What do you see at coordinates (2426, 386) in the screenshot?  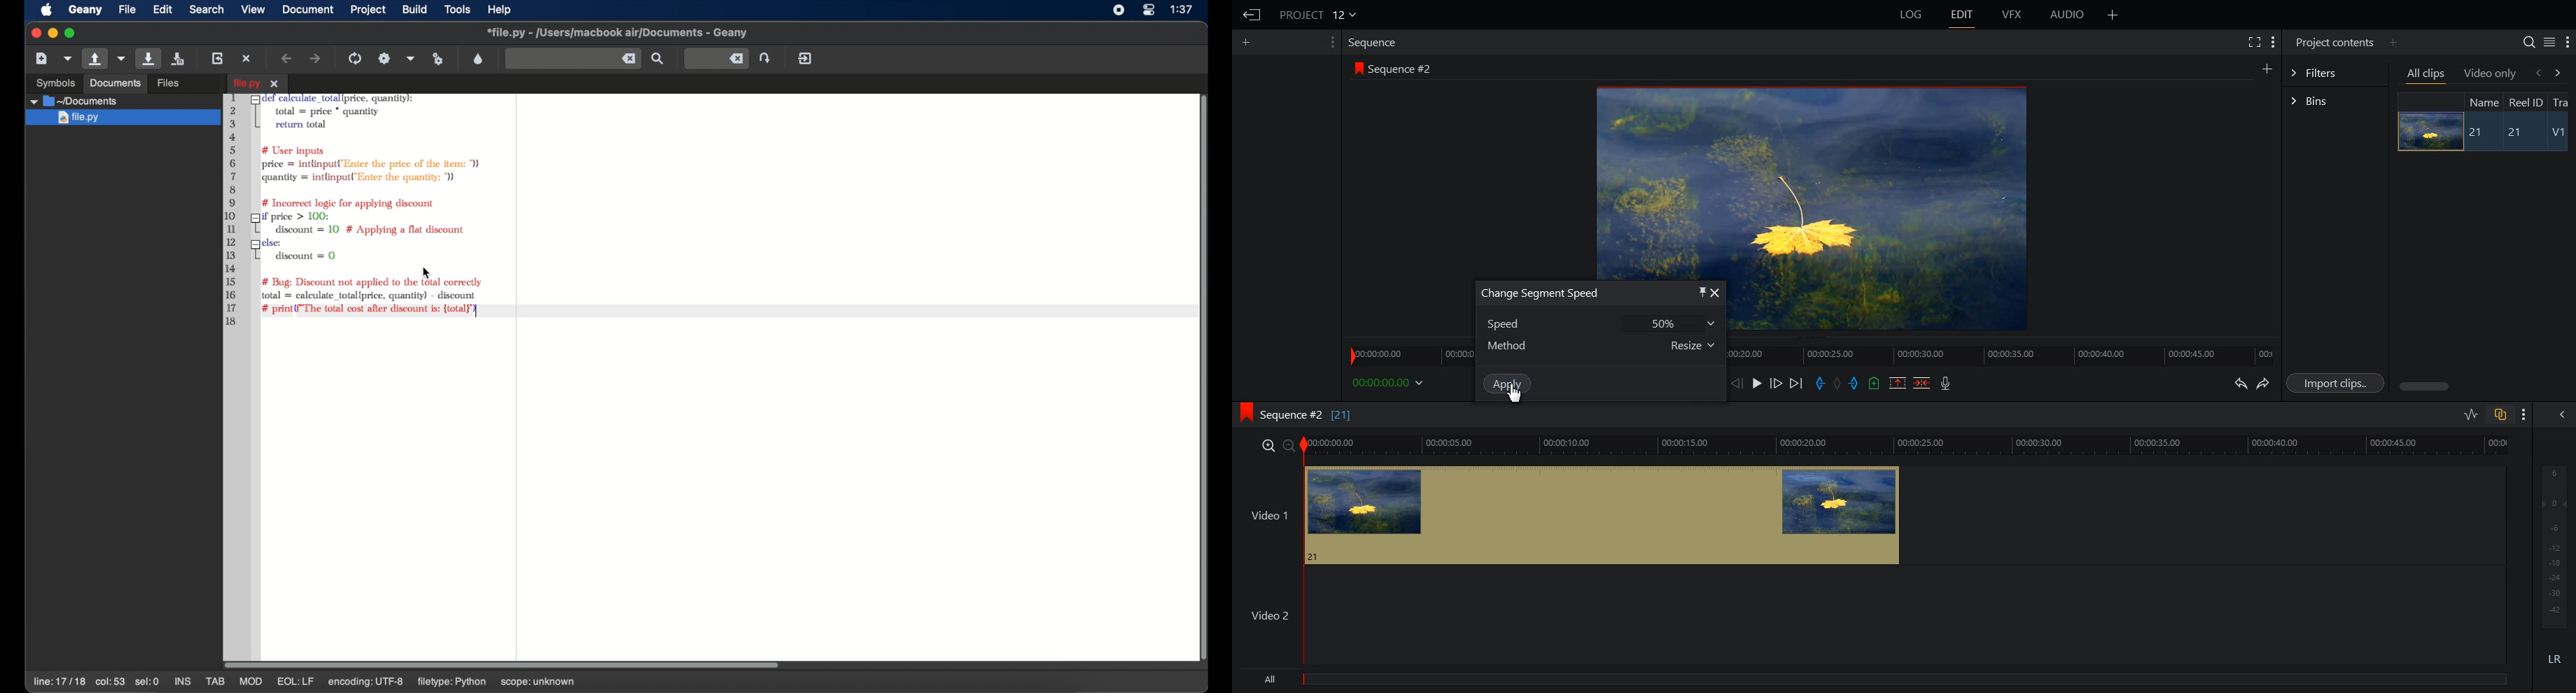 I see `Horizontal scroll bar` at bounding box center [2426, 386].